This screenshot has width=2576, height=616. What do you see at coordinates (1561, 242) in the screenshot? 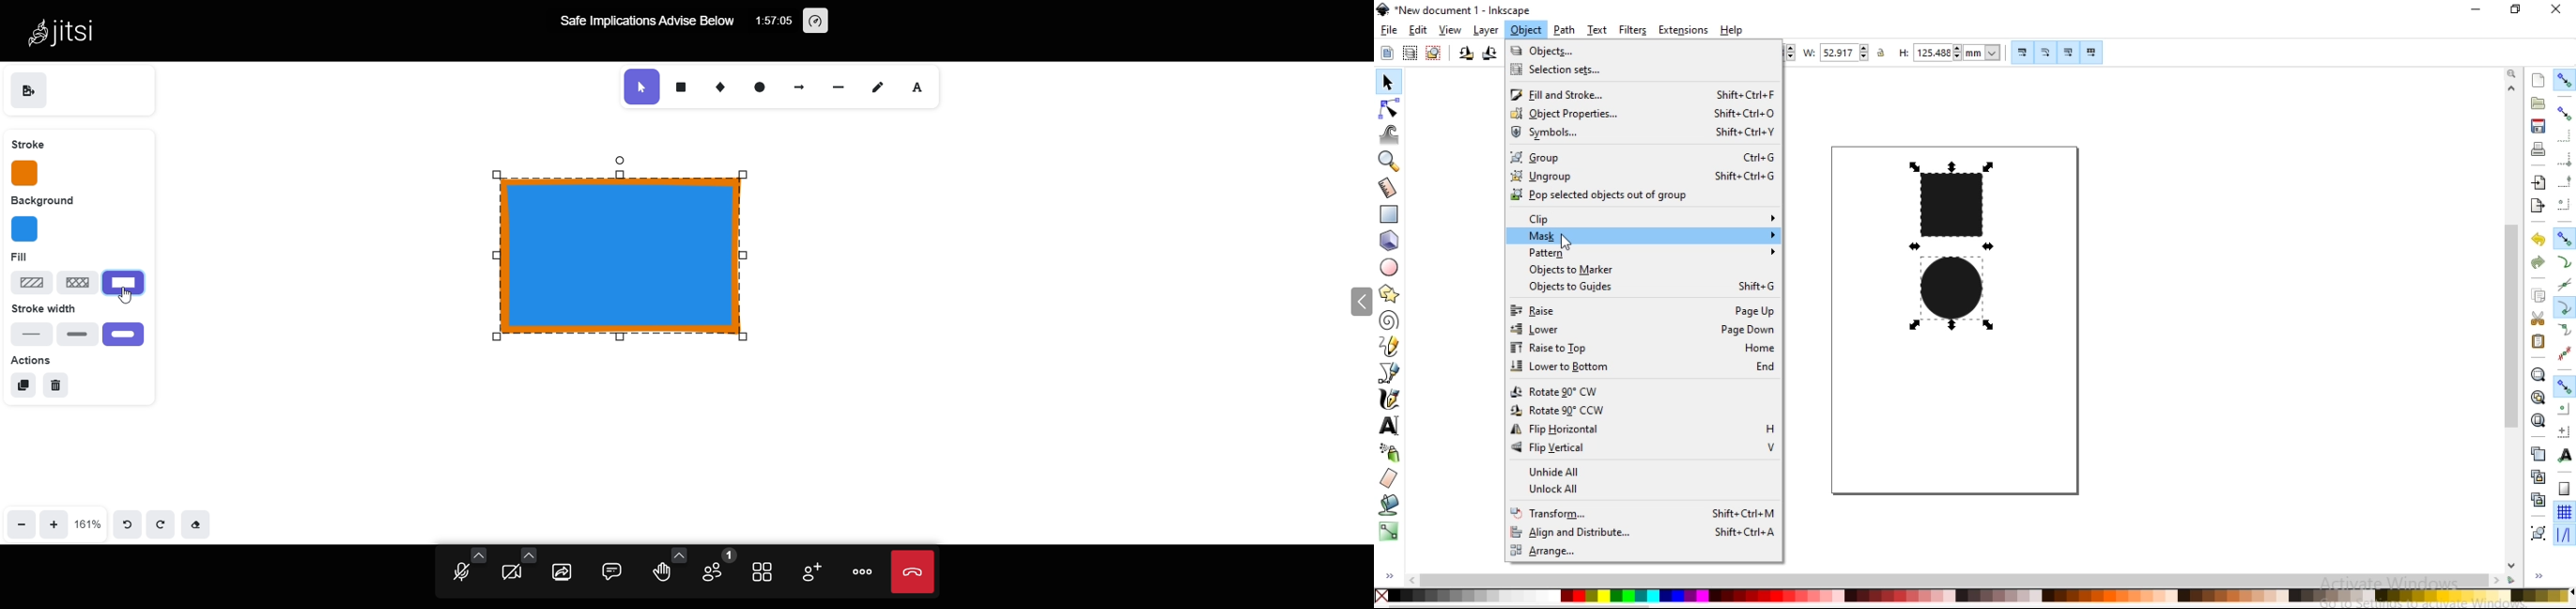
I see `cursor` at bounding box center [1561, 242].